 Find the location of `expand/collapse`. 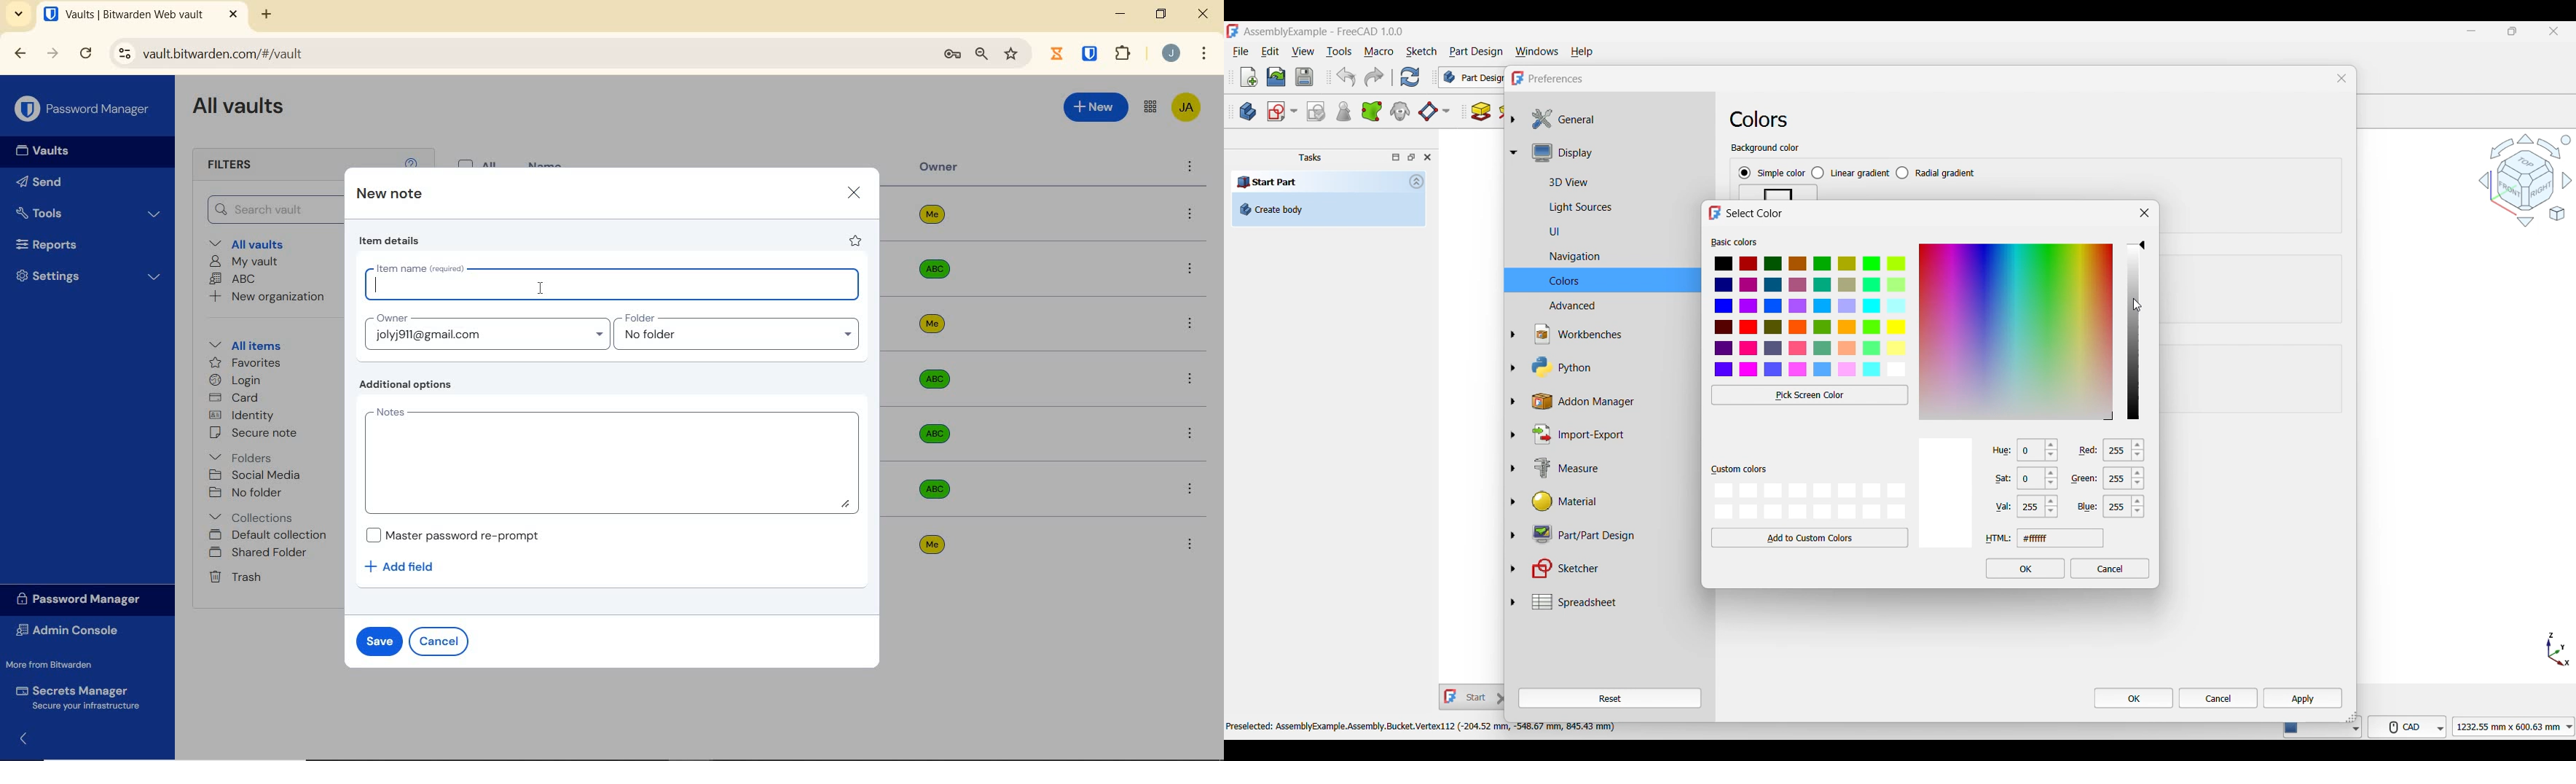

expand/collapse is located at coordinates (26, 737).